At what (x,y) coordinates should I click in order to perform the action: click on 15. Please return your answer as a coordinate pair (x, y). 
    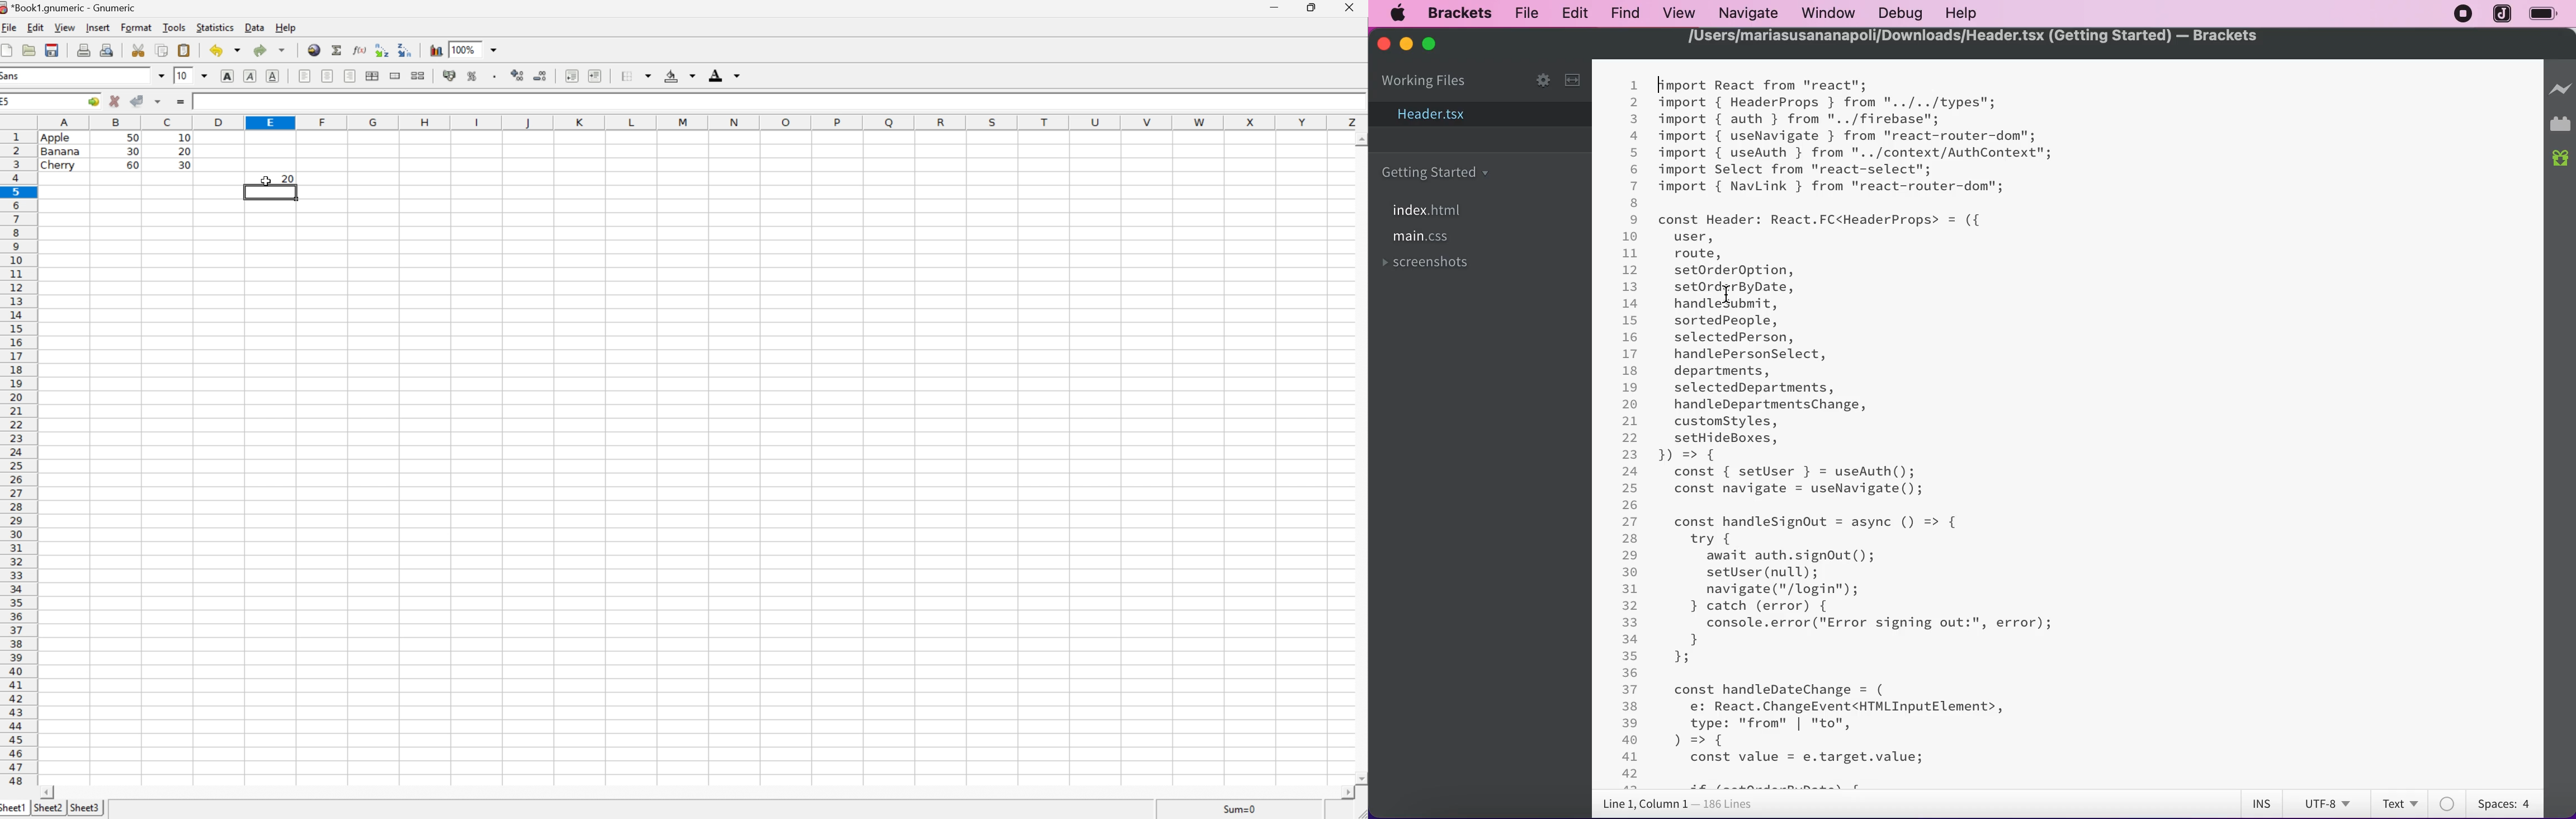
    Looking at the image, I should click on (1630, 320).